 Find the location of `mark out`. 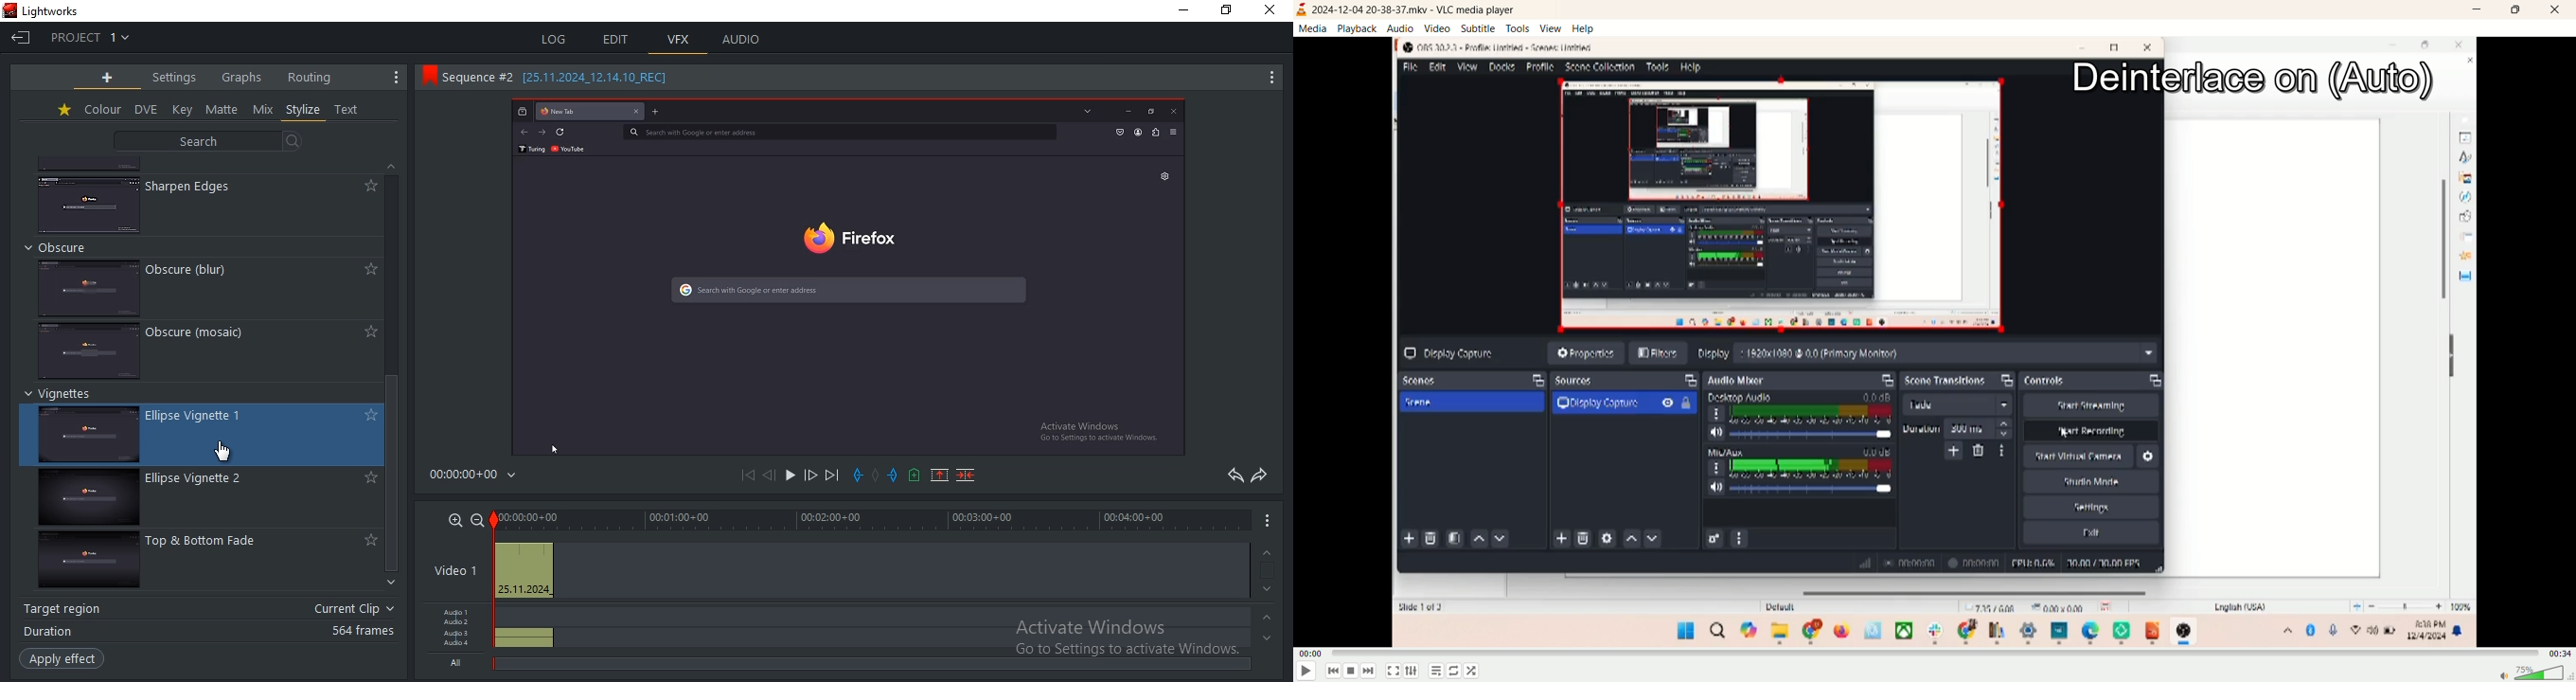

mark out is located at coordinates (893, 473).